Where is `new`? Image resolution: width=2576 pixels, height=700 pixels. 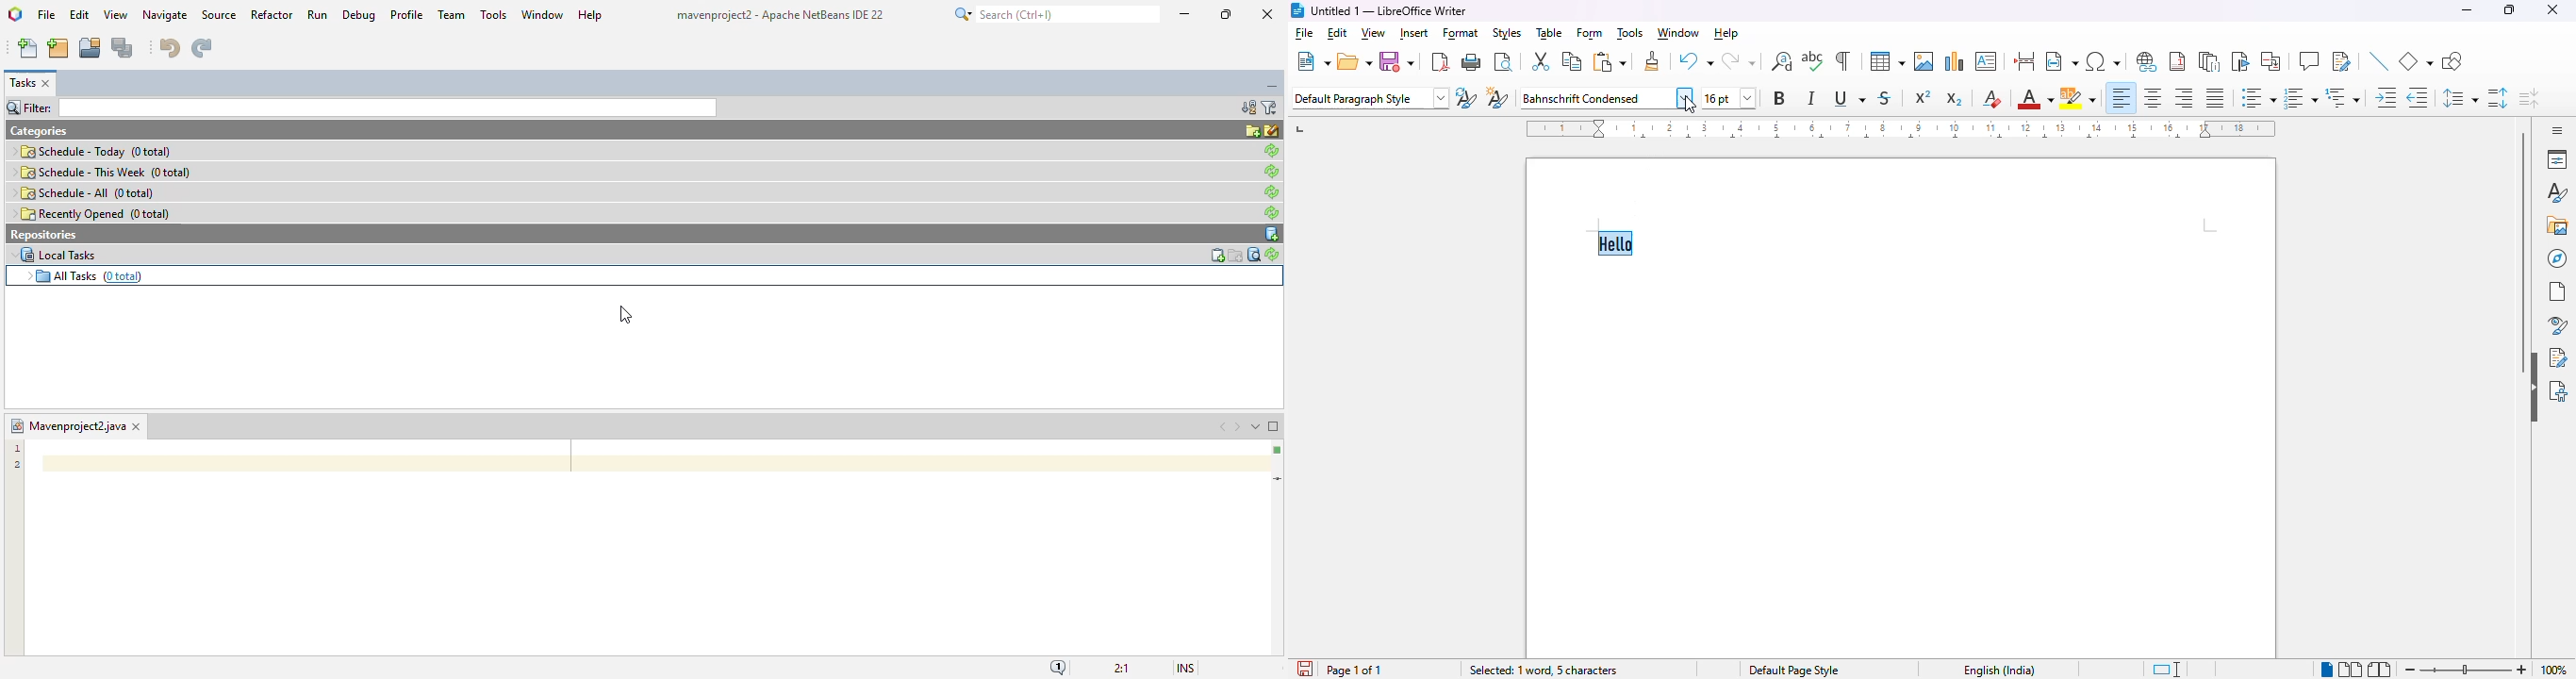 new is located at coordinates (1313, 60).